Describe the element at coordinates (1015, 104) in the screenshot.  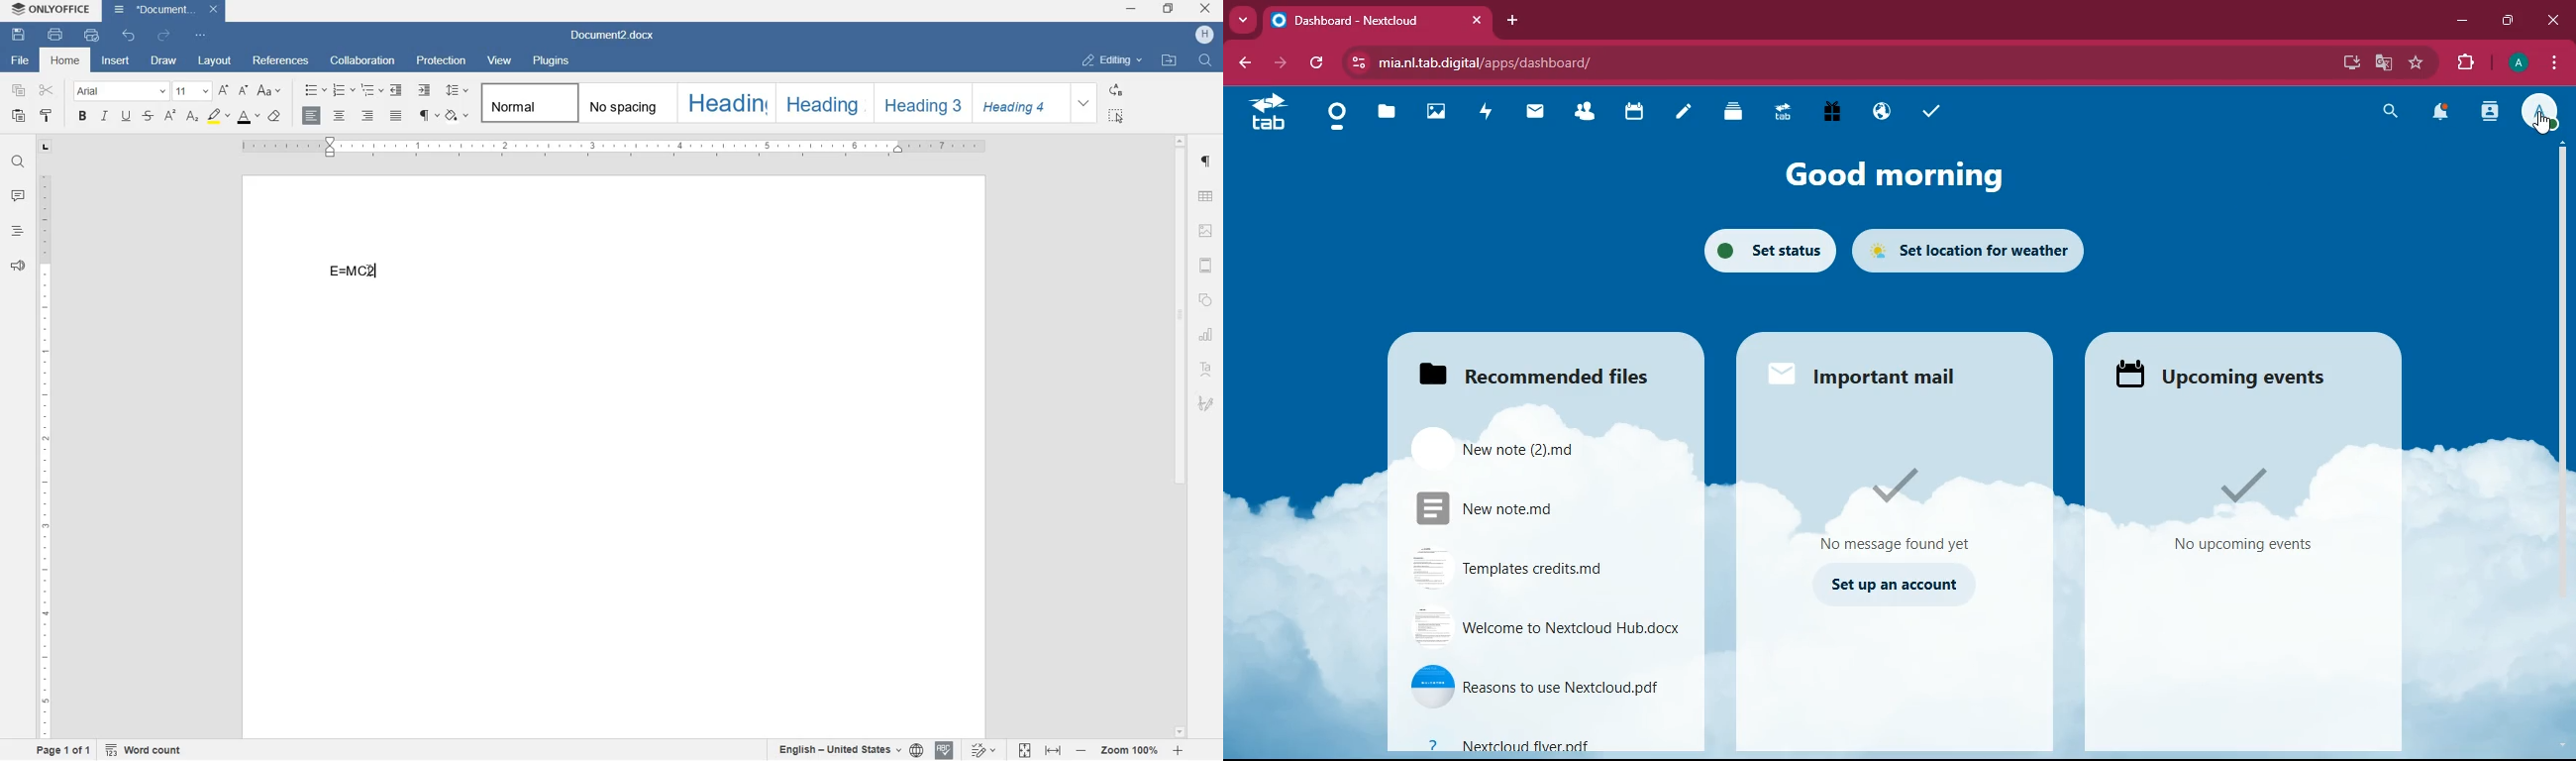
I see `Heading 4` at that location.